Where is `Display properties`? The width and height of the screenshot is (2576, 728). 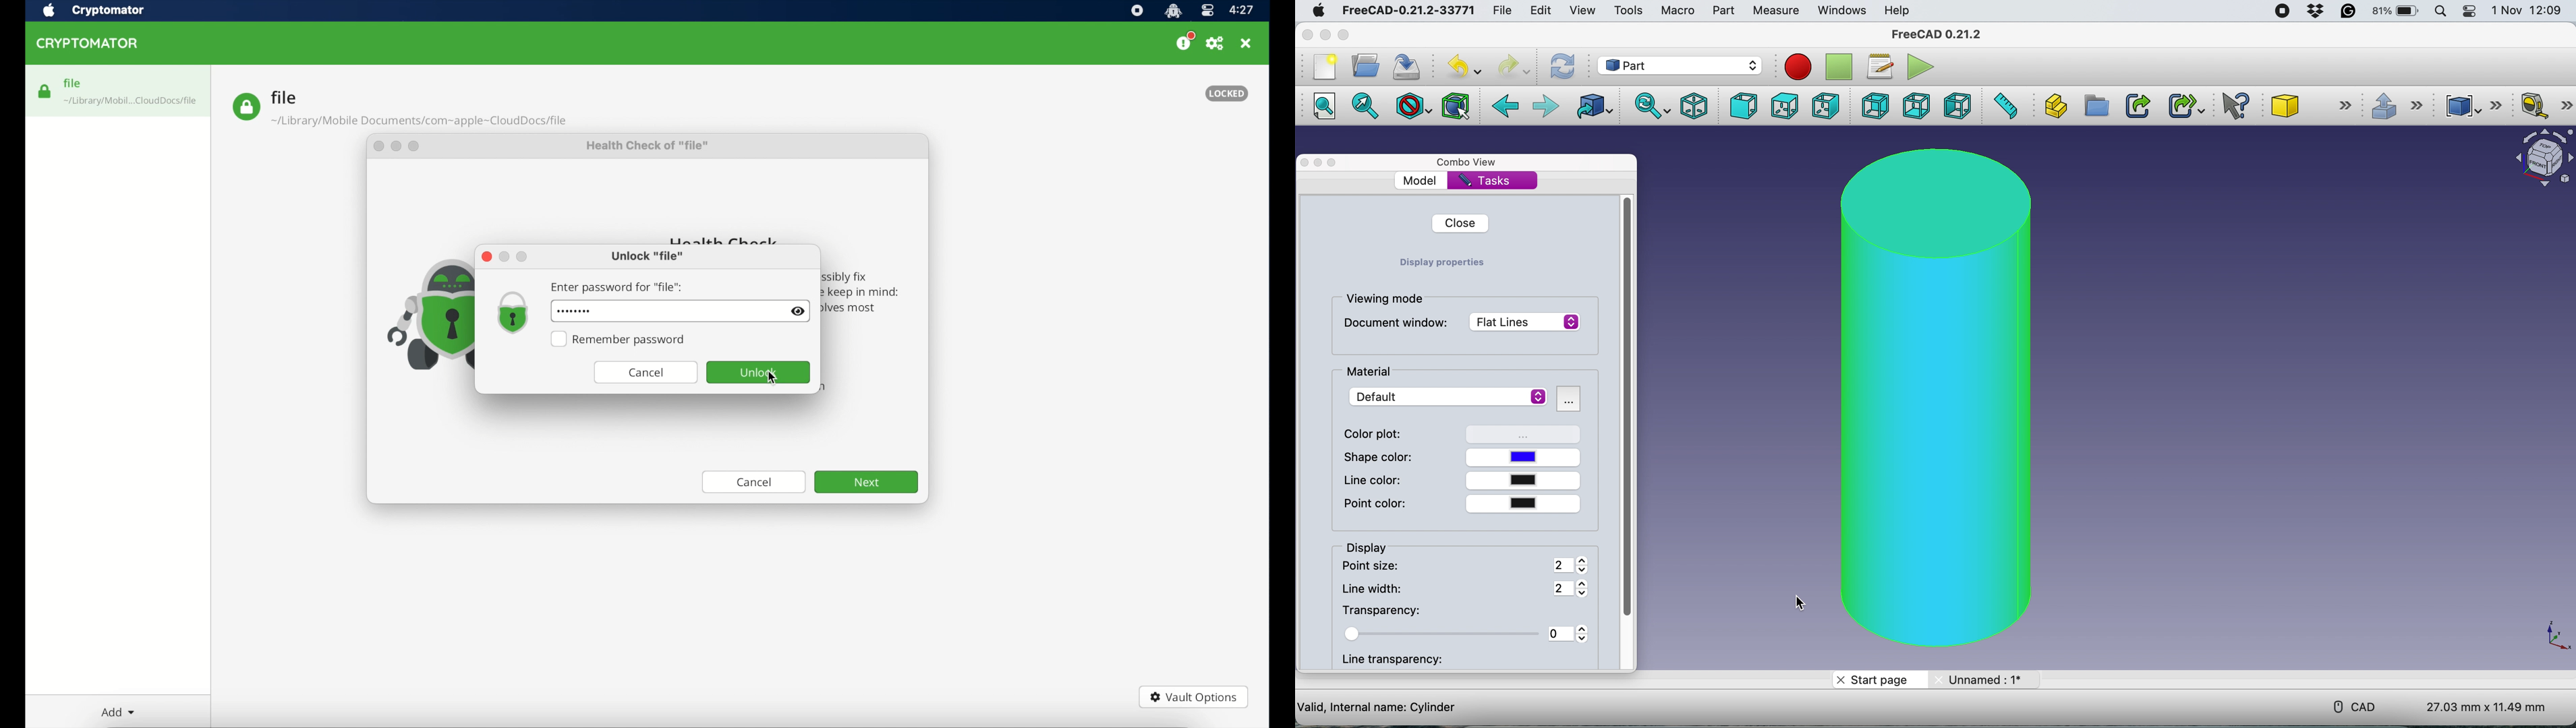
Display properties is located at coordinates (1442, 265).